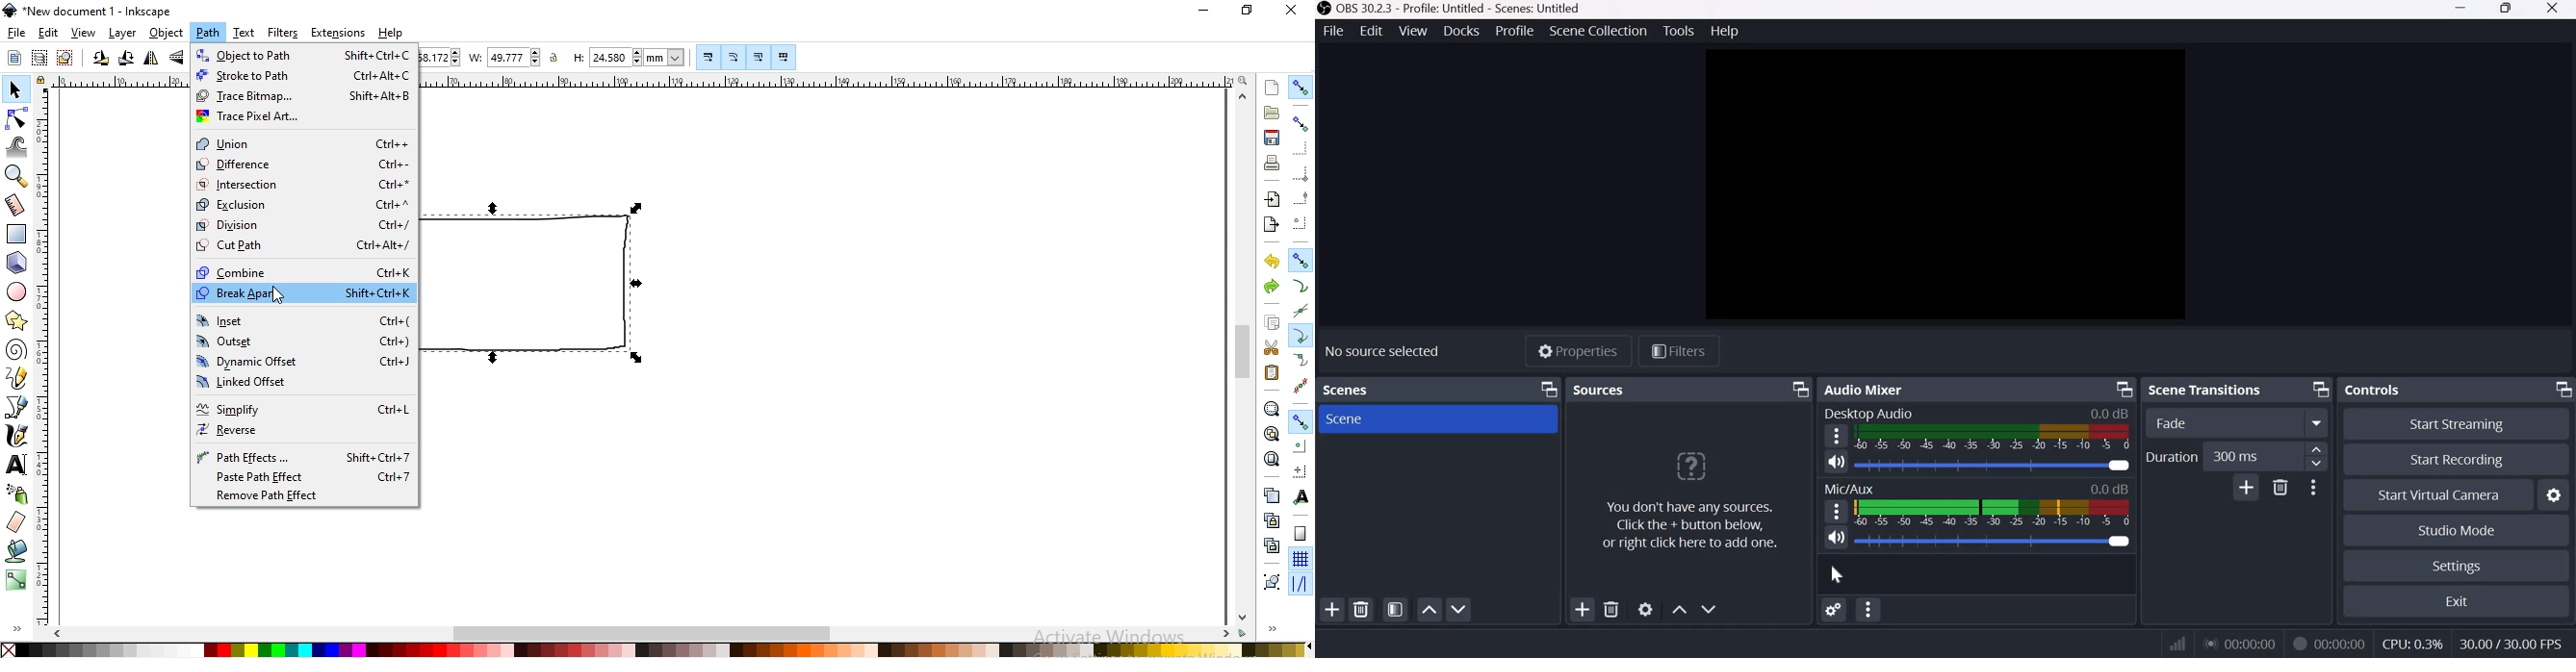  What do you see at coordinates (1849, 489) in the screenshot?
I see `Mic/Aux` at bounding box center [1849, 489].